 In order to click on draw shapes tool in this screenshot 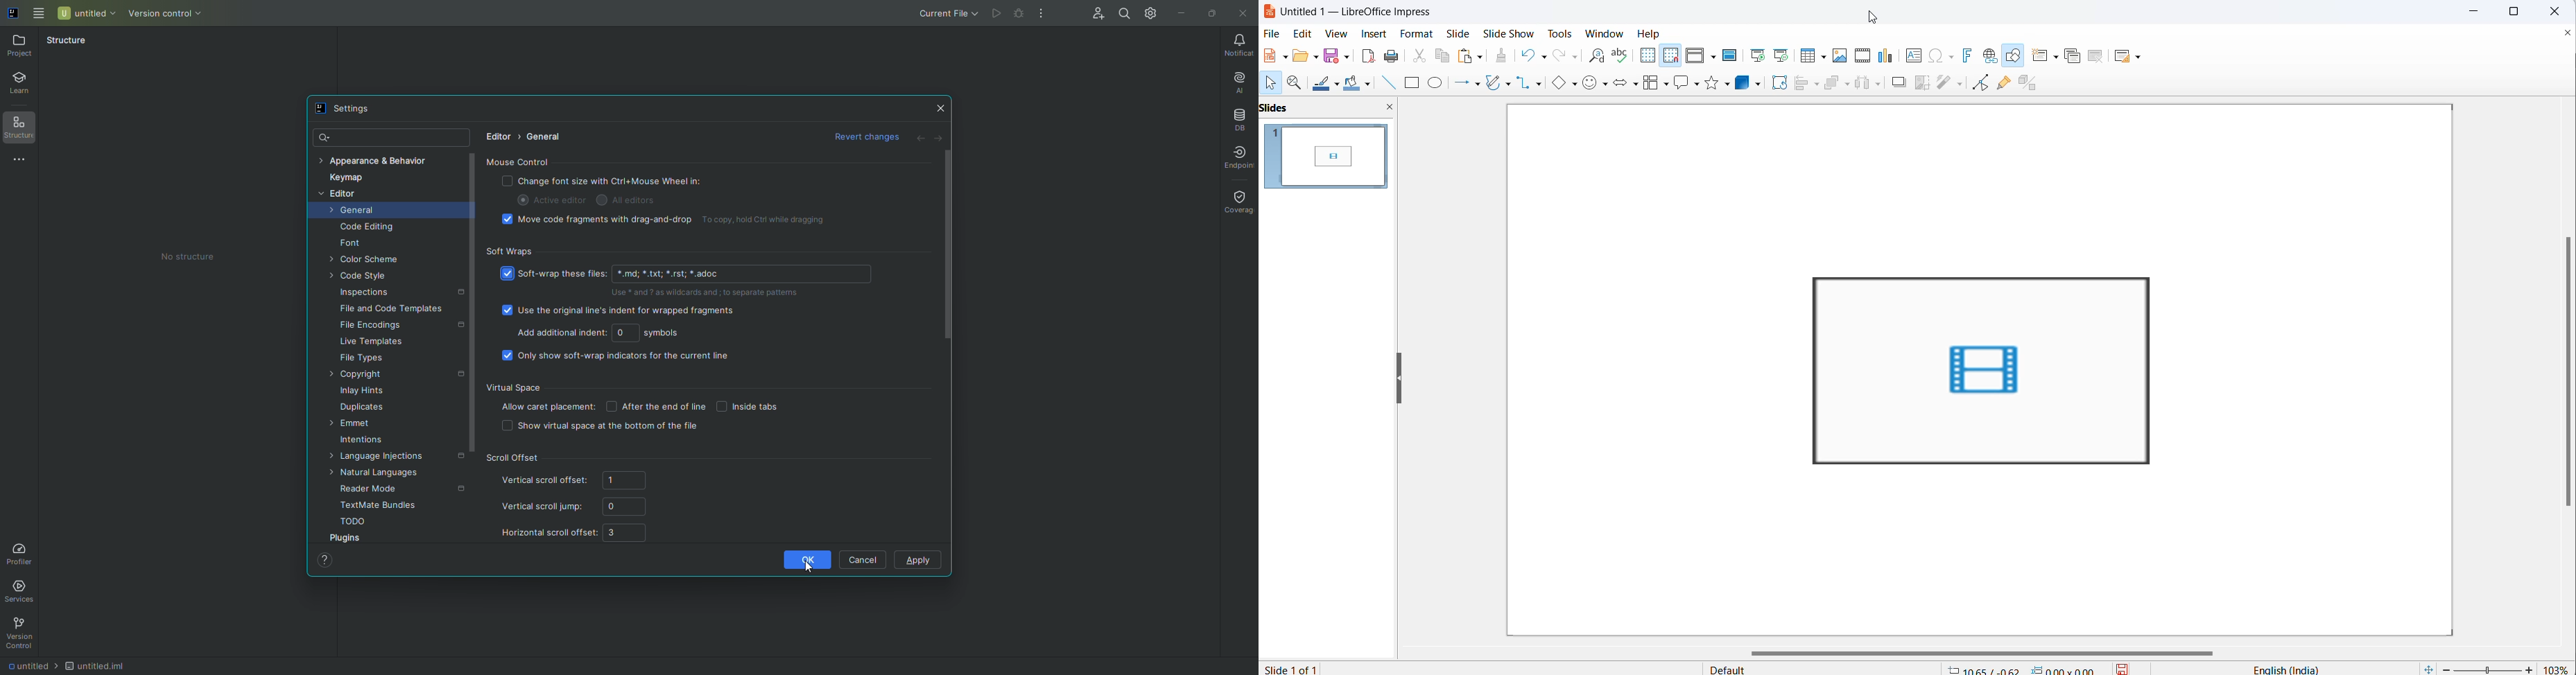, I will do `click(2016, 56)`.